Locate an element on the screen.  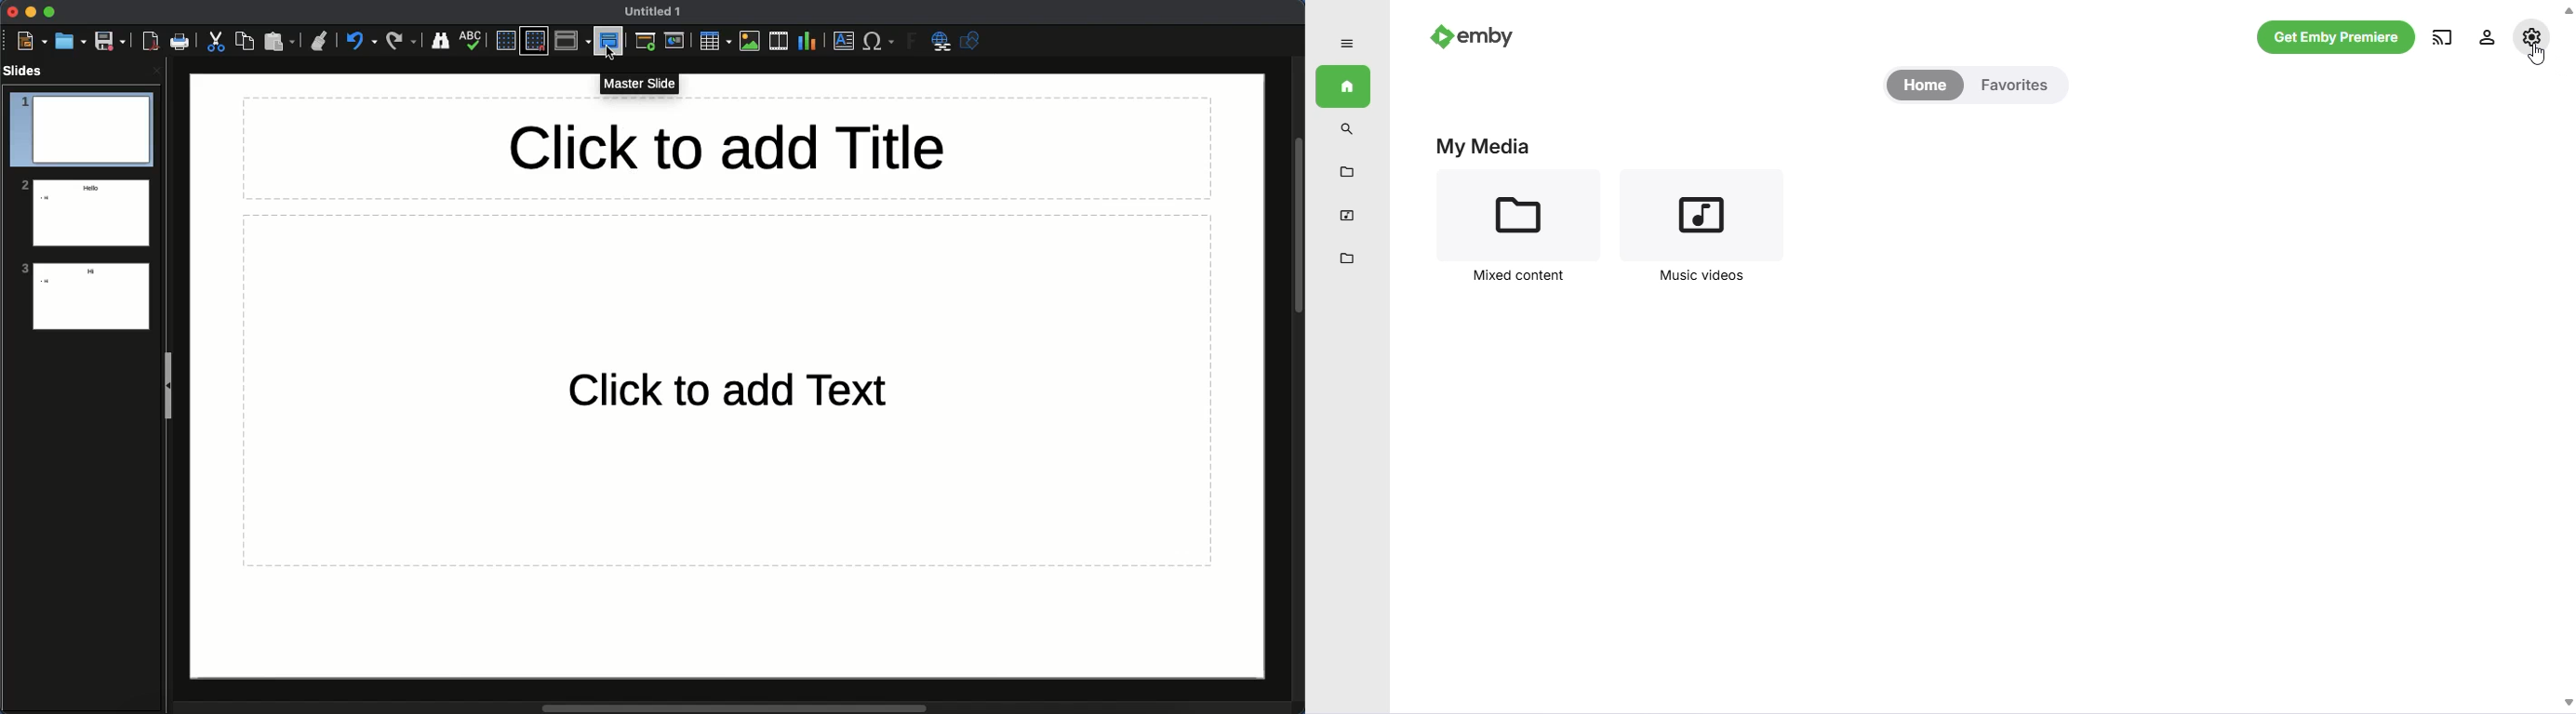
Table is located at coordinates (715, 42).